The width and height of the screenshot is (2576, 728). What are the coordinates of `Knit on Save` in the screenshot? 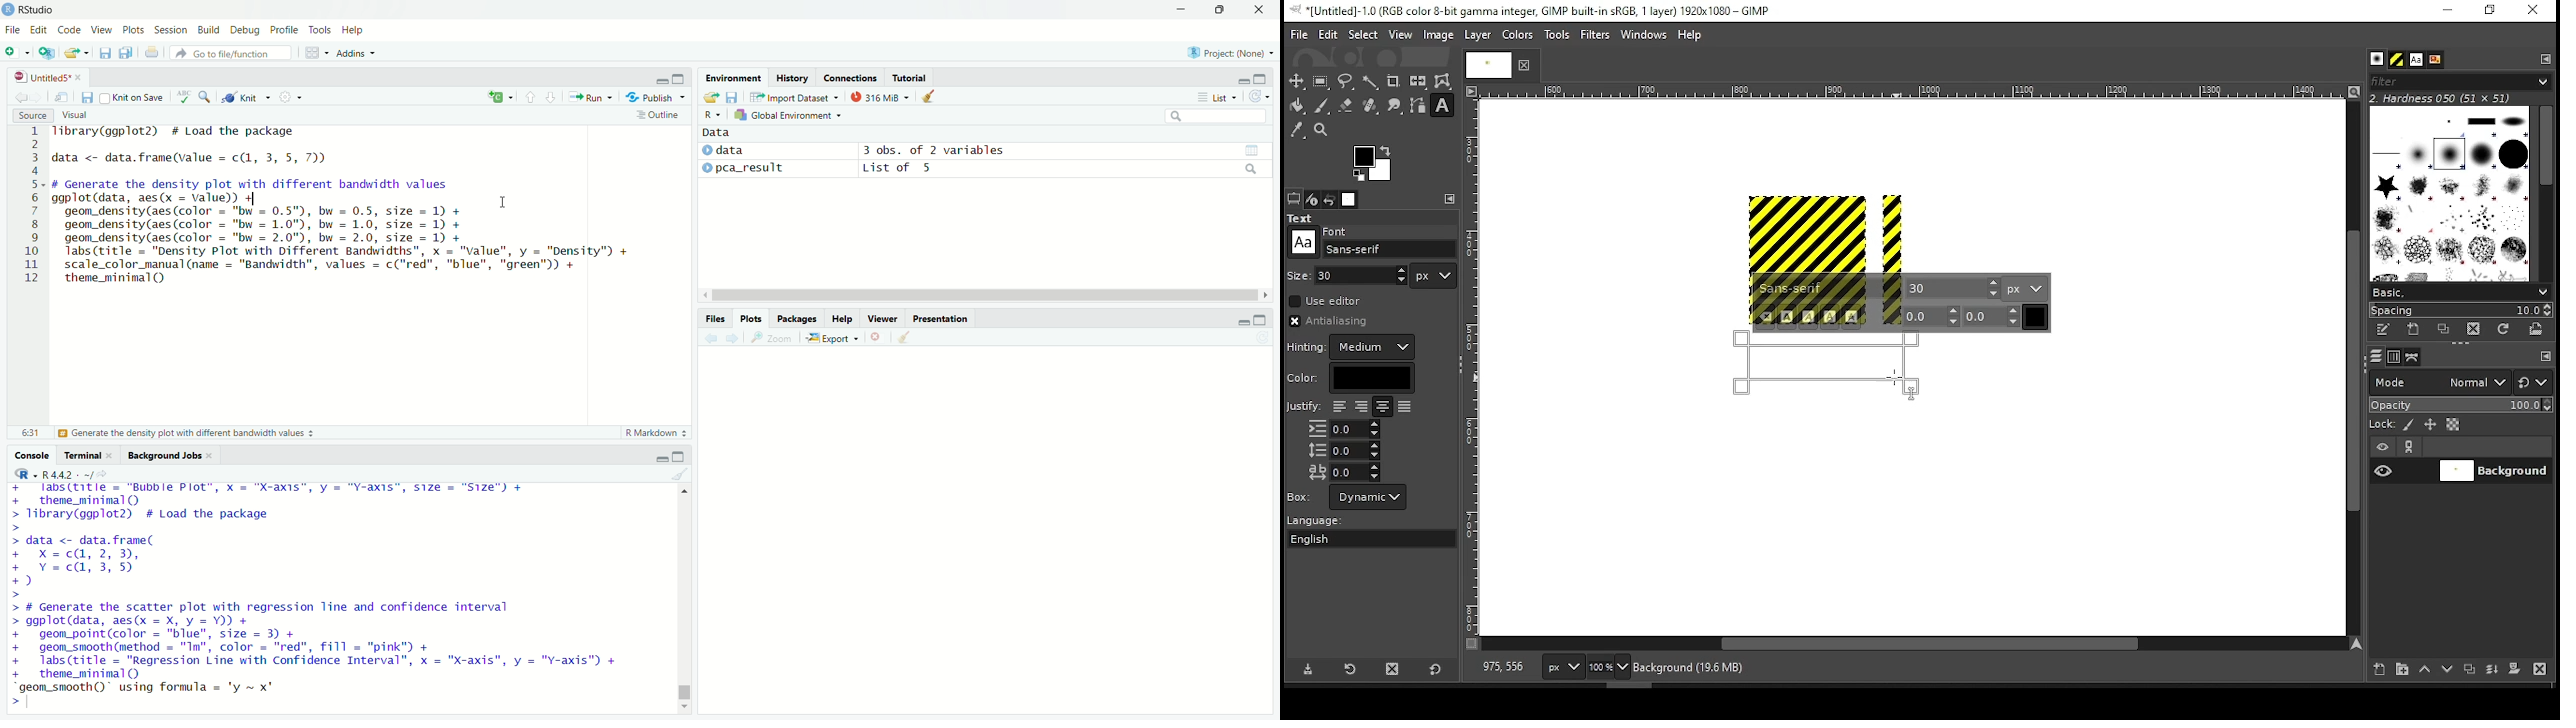 It's located at (134, 97).